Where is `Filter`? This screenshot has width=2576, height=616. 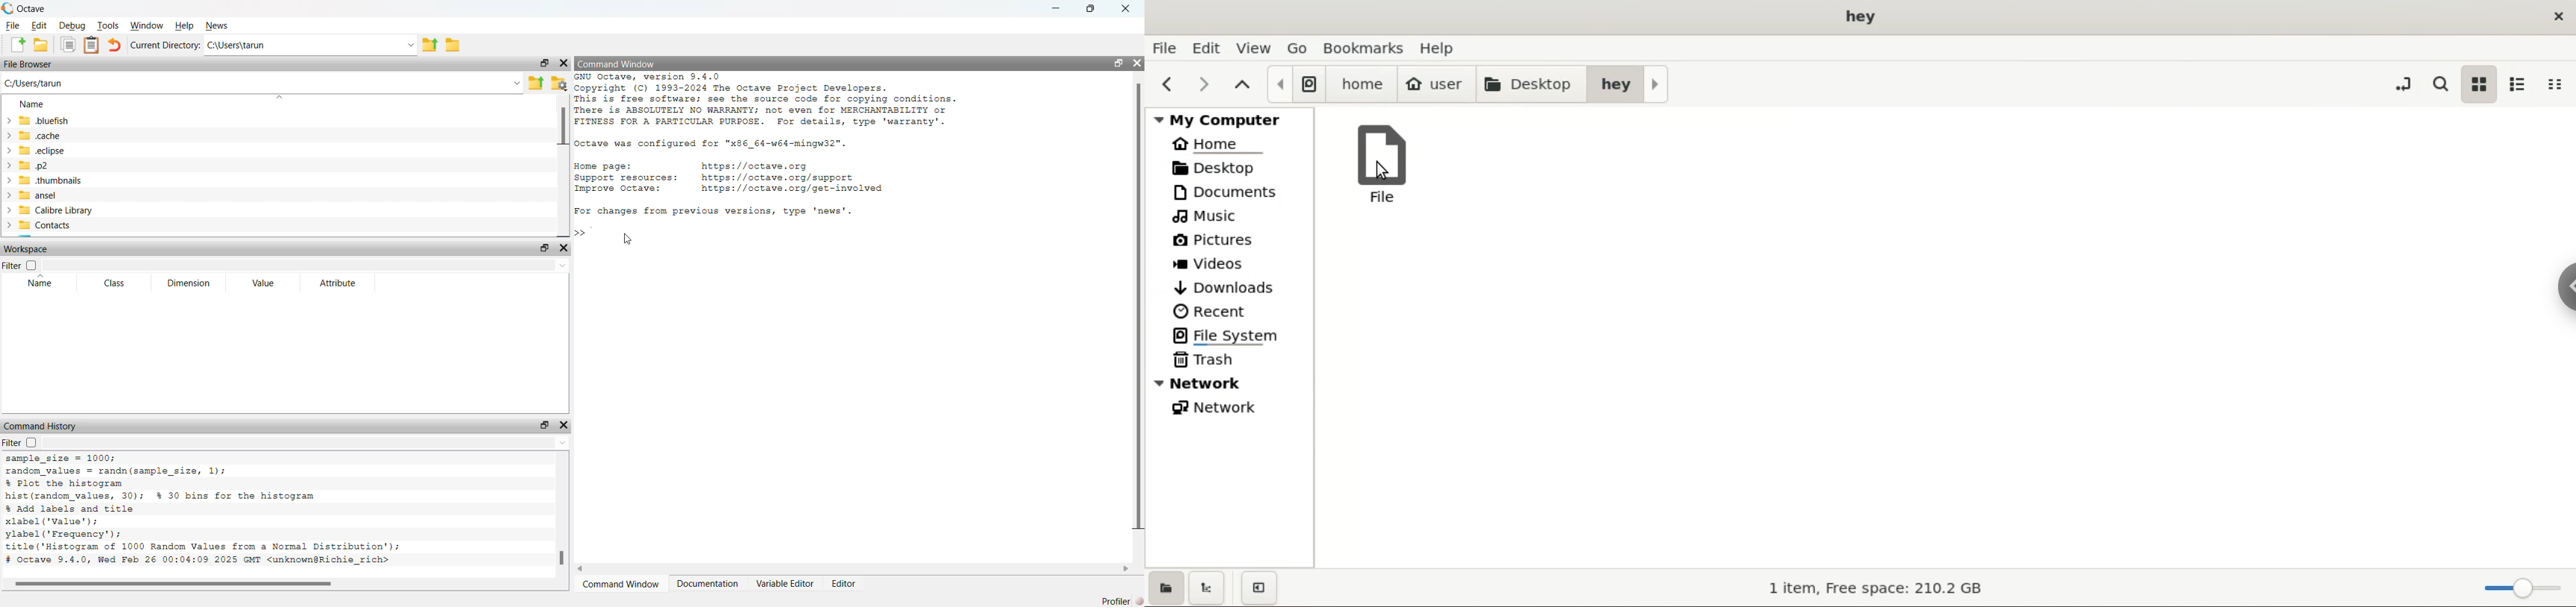 Filter is located at coordinates (21, 442).